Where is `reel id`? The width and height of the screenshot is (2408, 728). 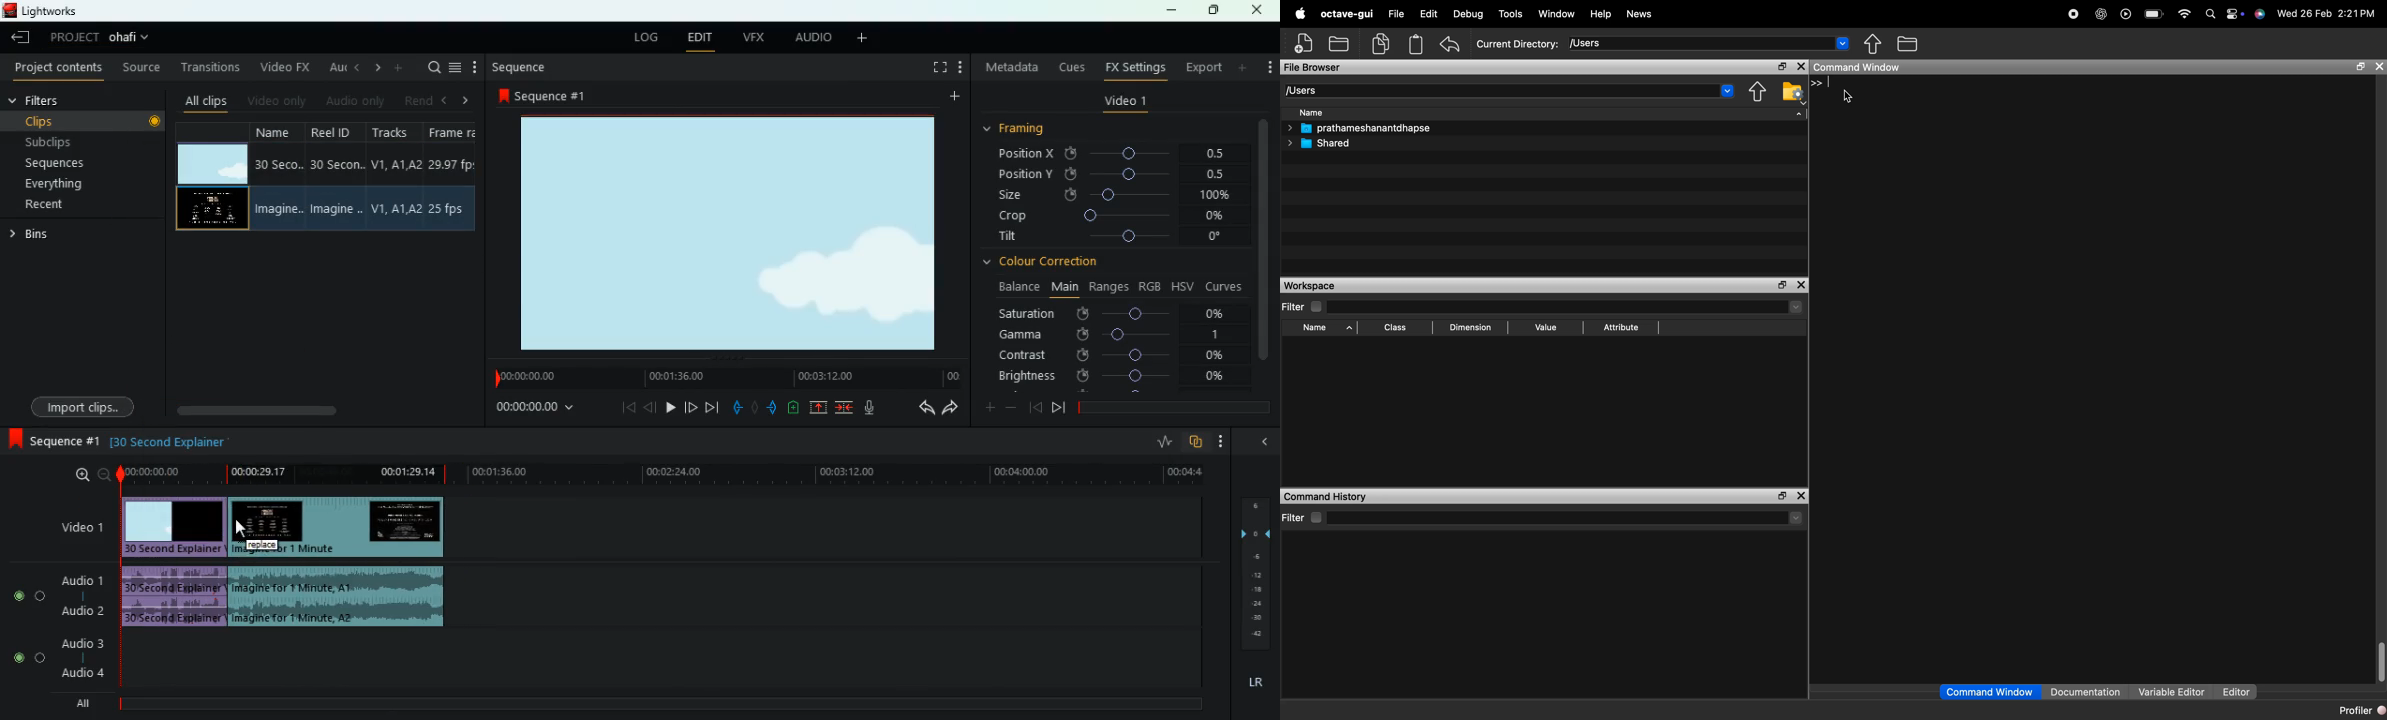
reel id is located at coordinates (339, 178).